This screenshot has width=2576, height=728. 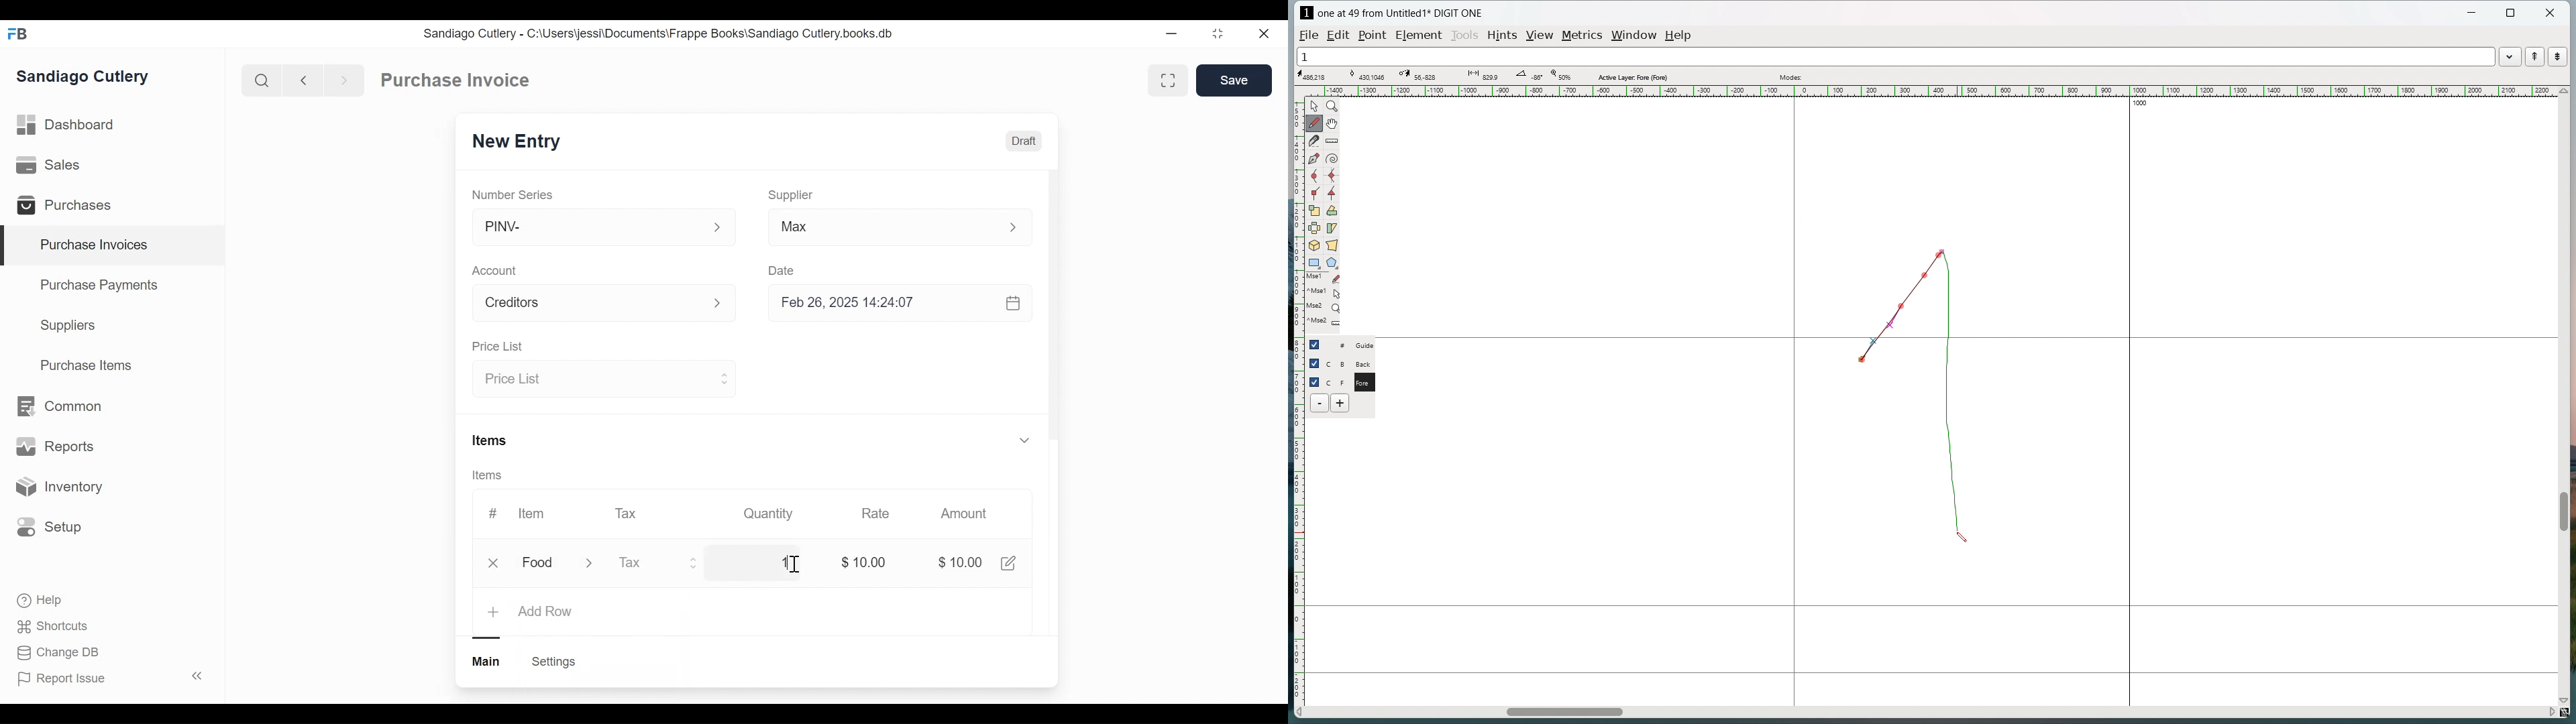 What do you see at coordinates (867, 562) in the screenshot?
I see `$0.00` at bounding box center [867, 562].